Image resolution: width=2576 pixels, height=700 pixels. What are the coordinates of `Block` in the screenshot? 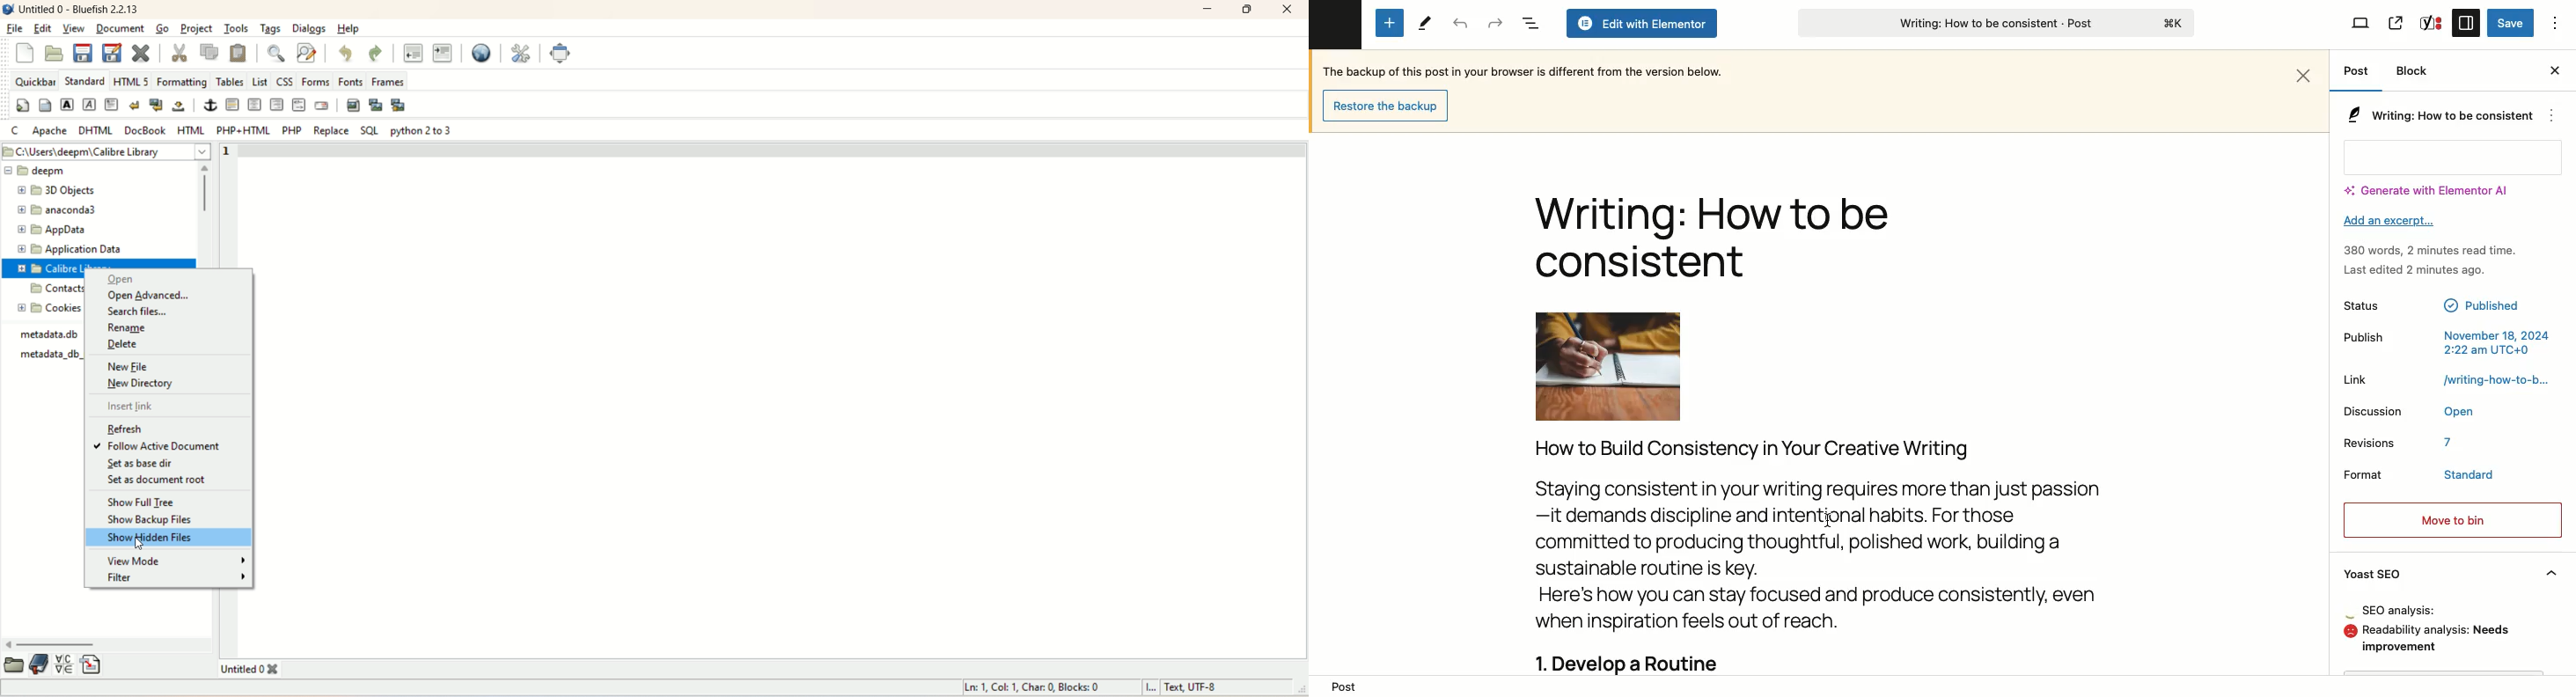 It's located at (2418, 71).